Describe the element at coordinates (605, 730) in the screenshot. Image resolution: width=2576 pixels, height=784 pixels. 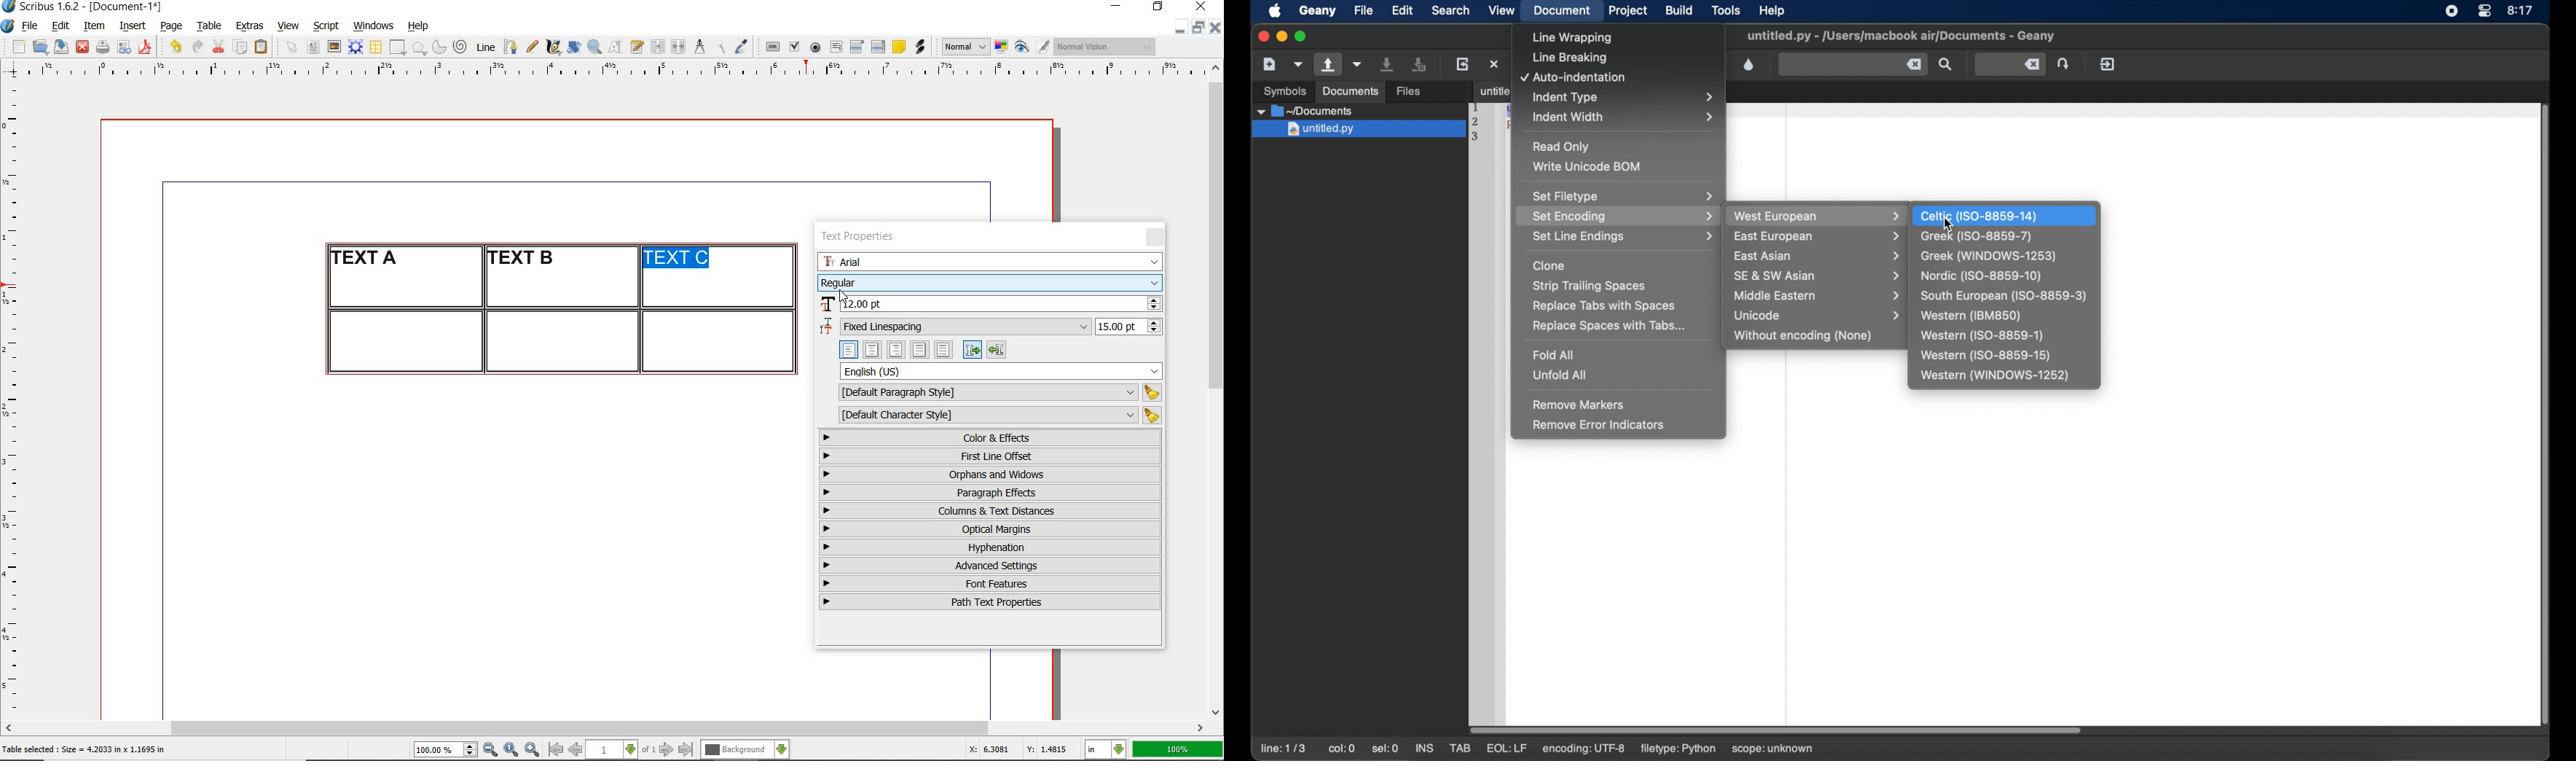
I see `scrollbar` at that location.